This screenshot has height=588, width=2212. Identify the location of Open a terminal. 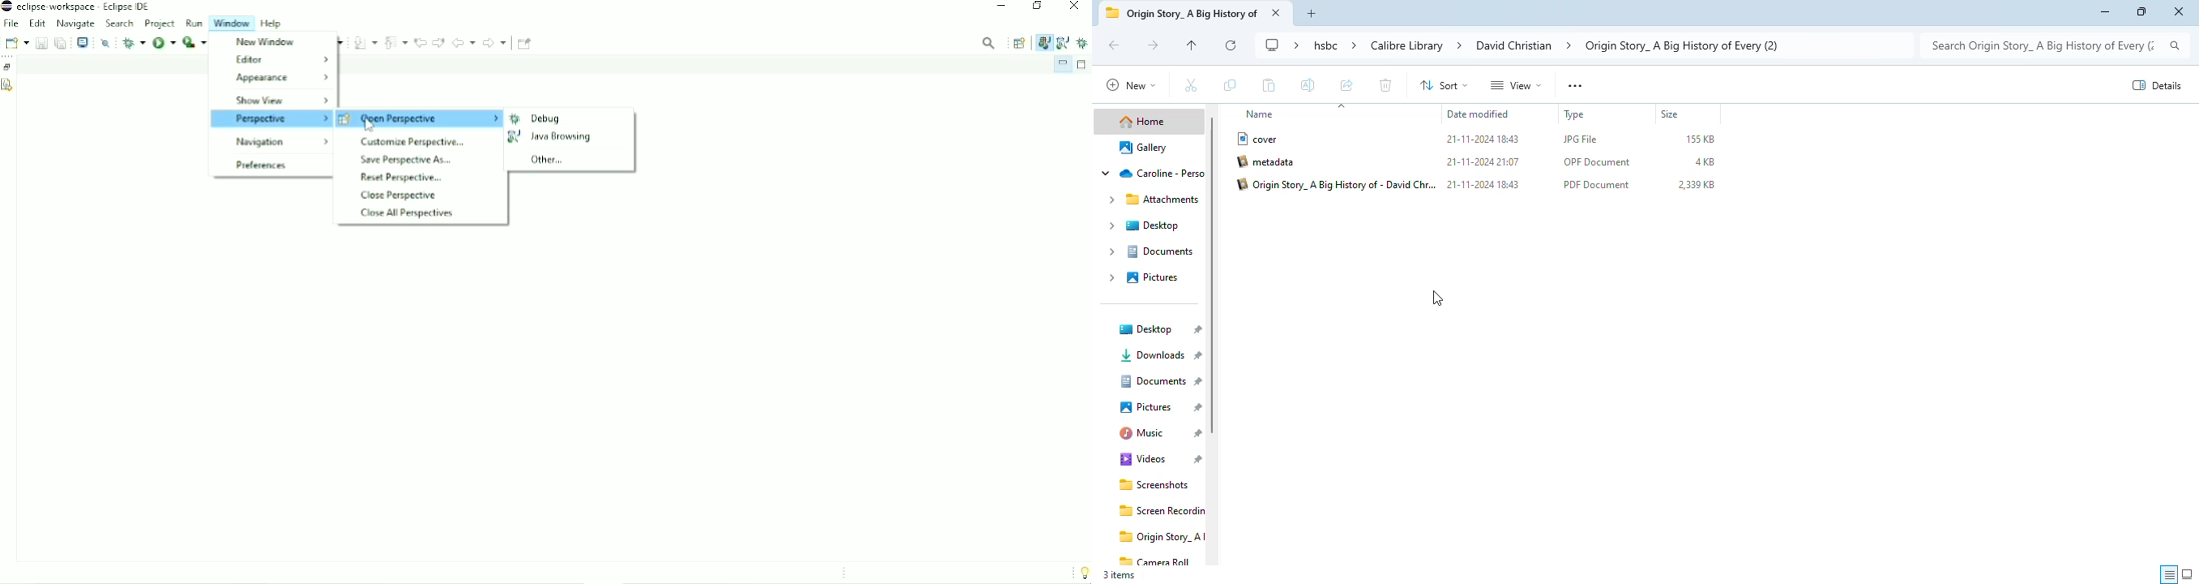
(84, 42).